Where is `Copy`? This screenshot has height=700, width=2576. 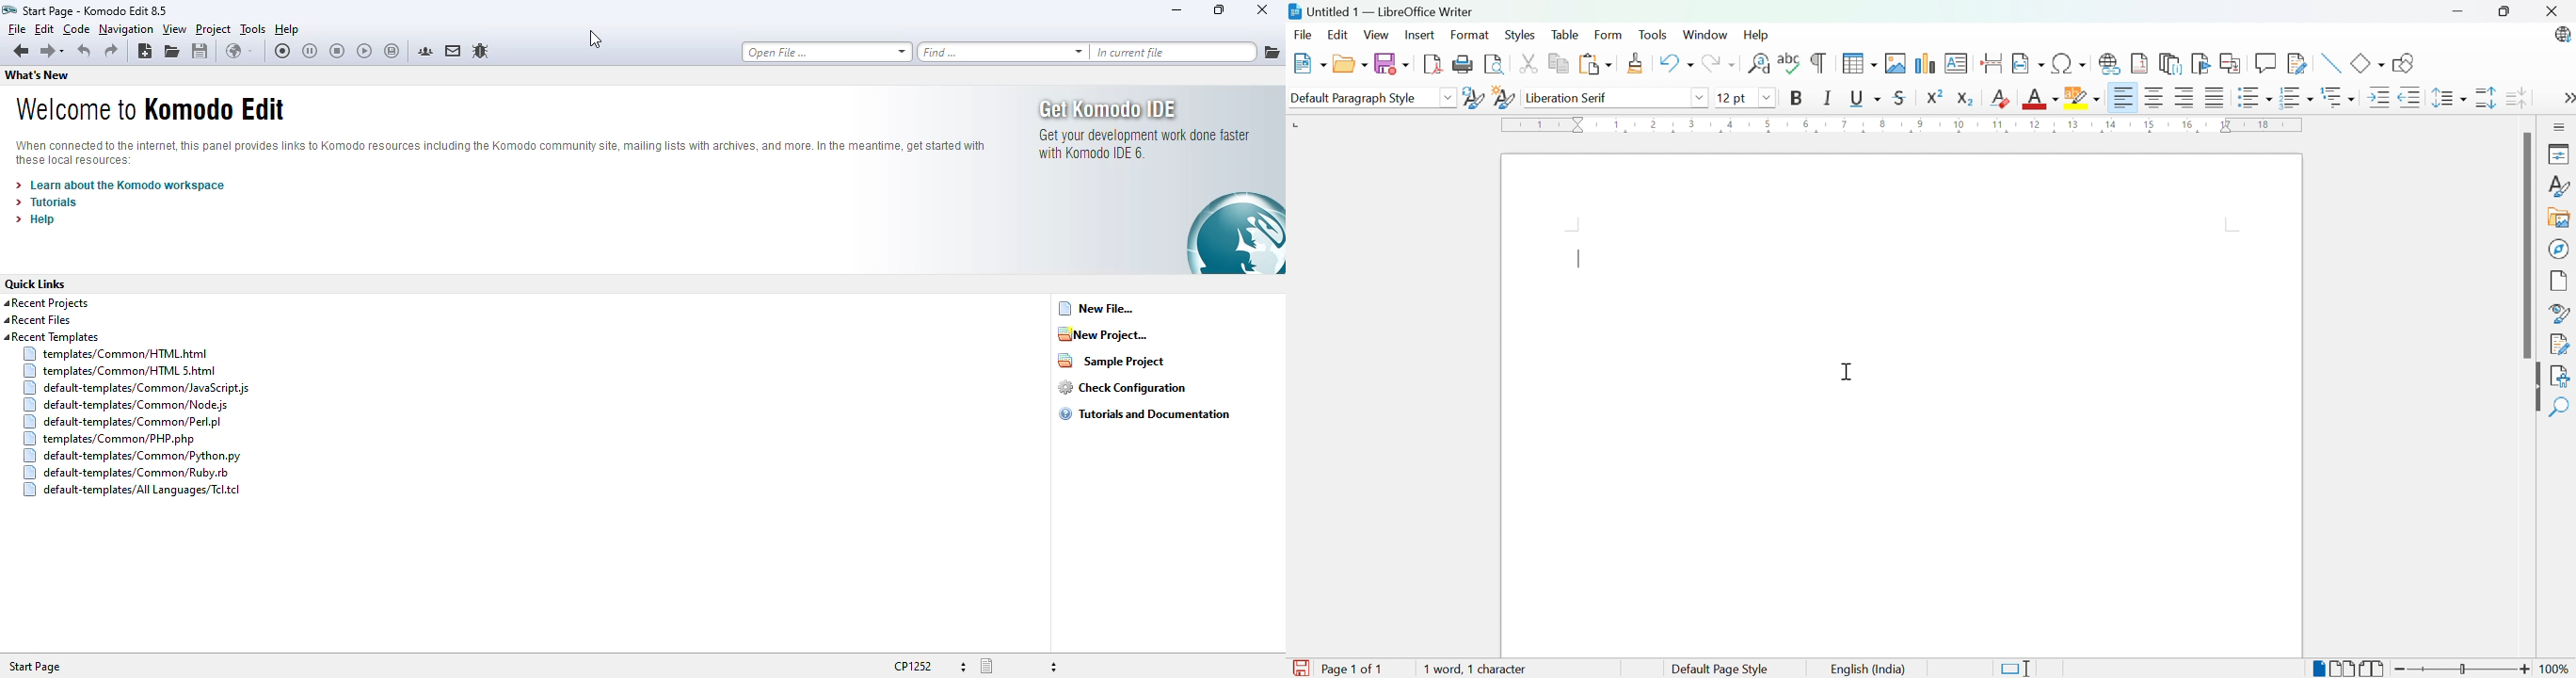
Copy is located at coordinates (1562, 64).